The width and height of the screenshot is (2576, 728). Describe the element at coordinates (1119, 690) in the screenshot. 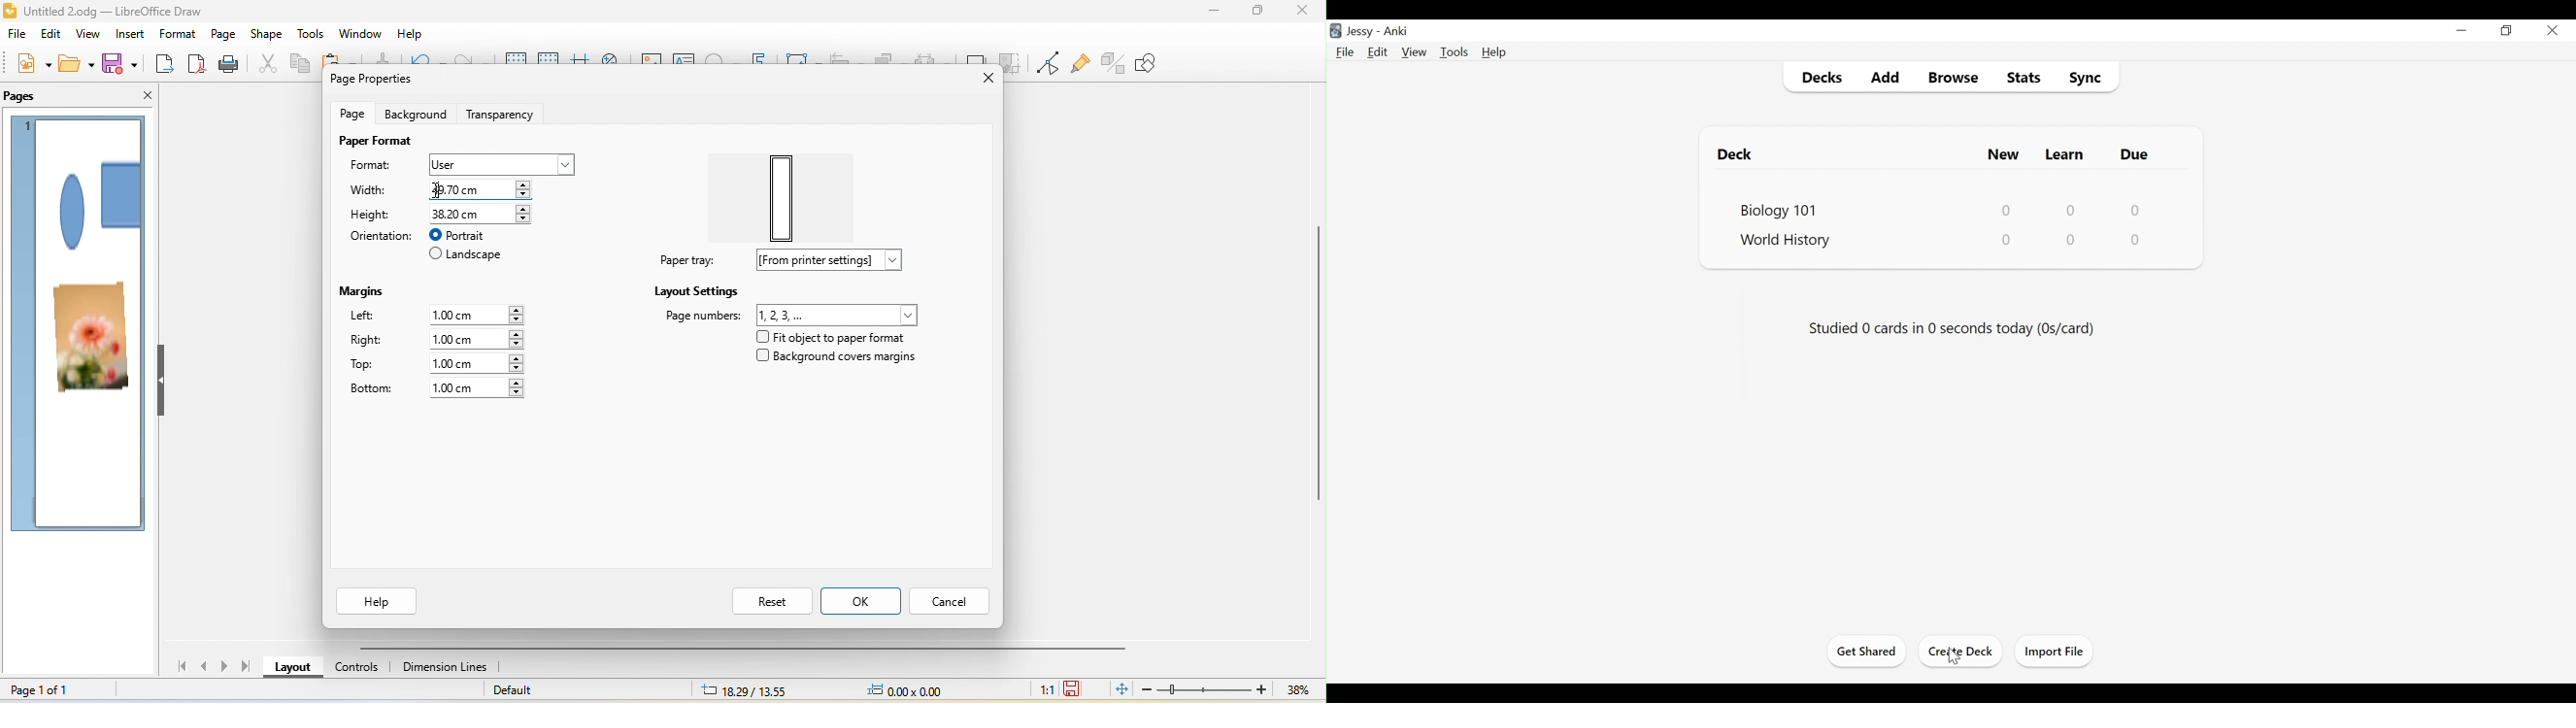

I see `fit page to current window` at that location.